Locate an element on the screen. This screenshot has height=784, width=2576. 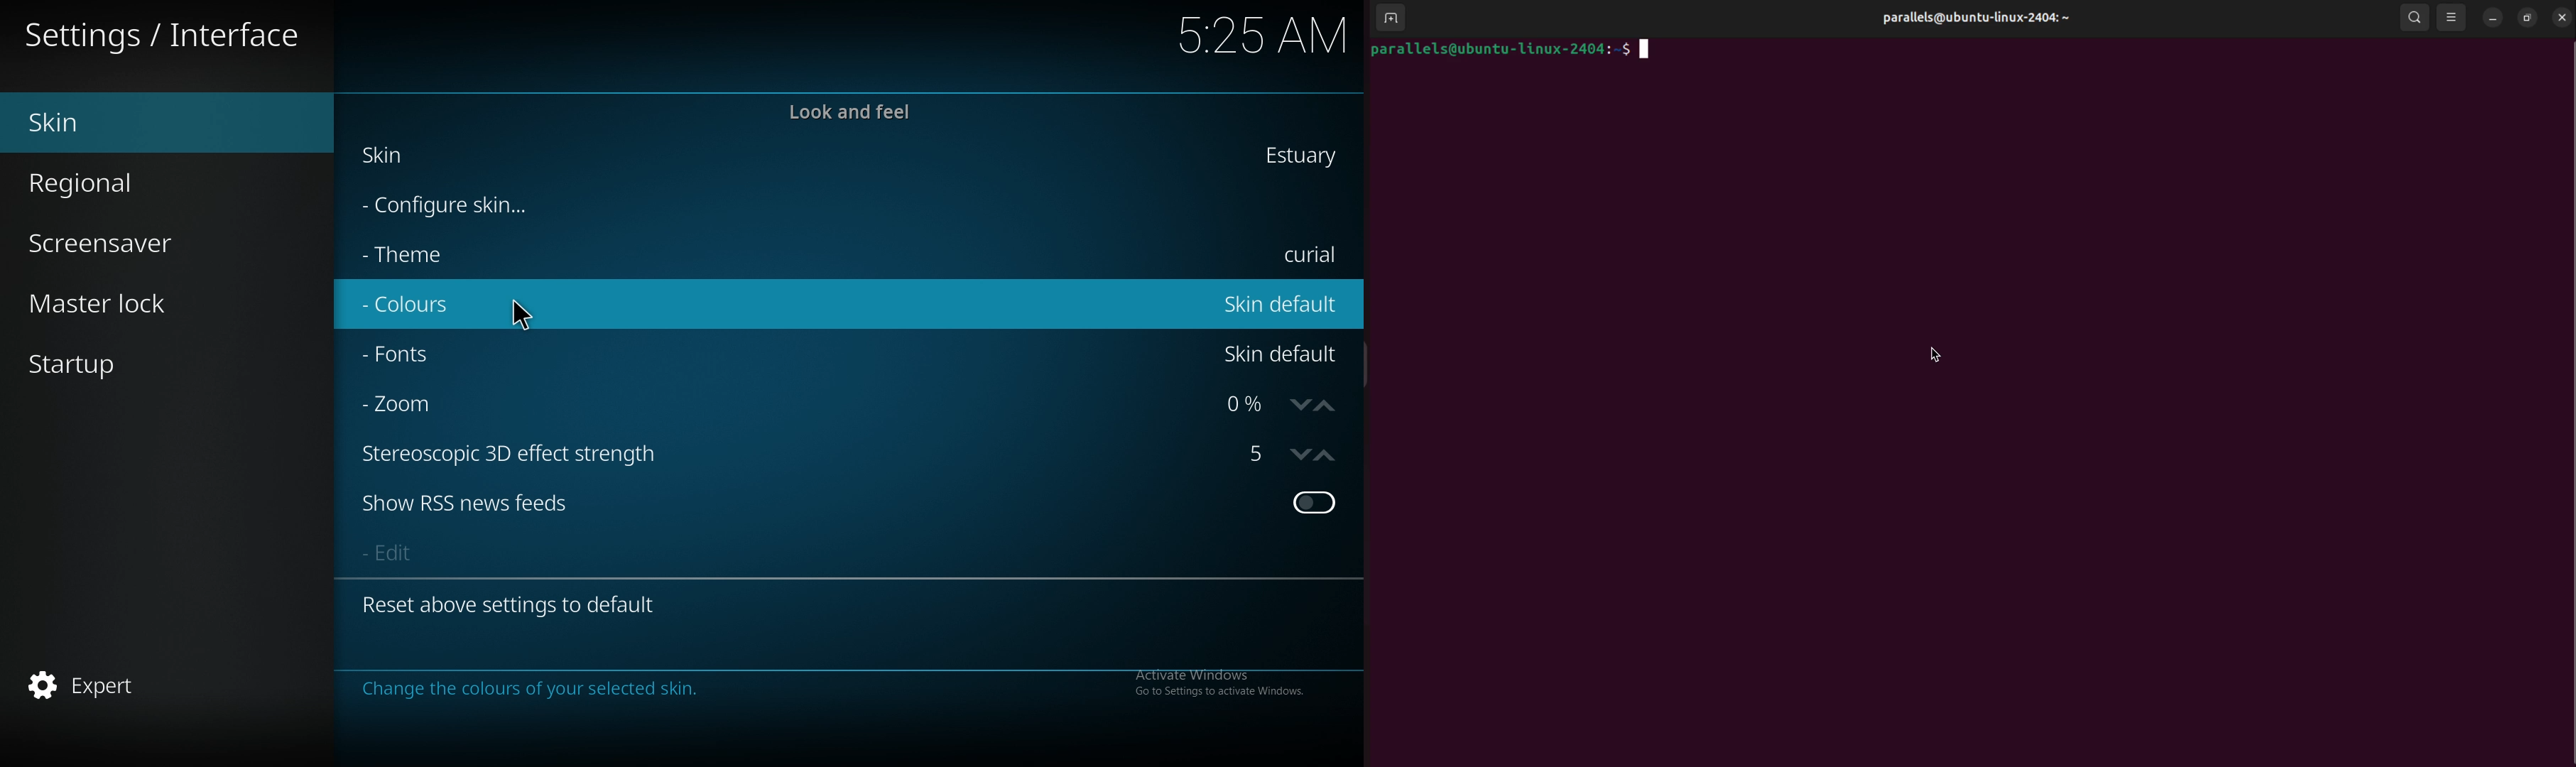
skin is located at coordinates (120, 125).